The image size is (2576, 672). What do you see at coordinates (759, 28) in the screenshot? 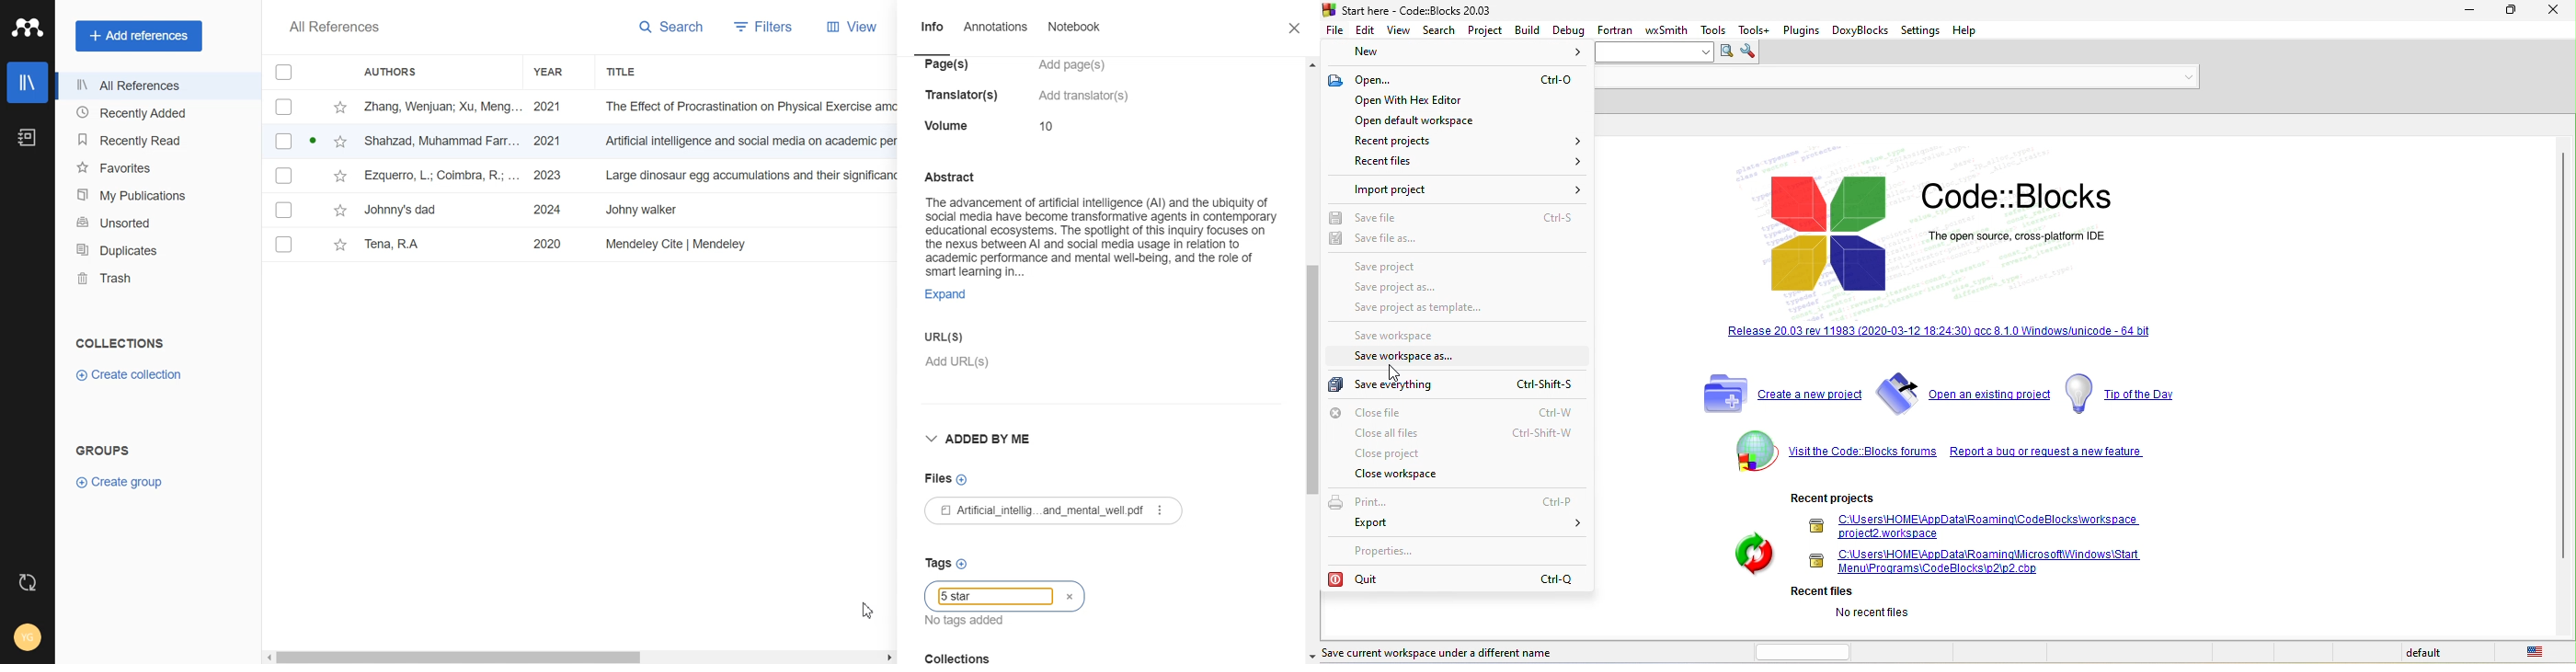
I see `Filters` at bounding box center [759, 28].